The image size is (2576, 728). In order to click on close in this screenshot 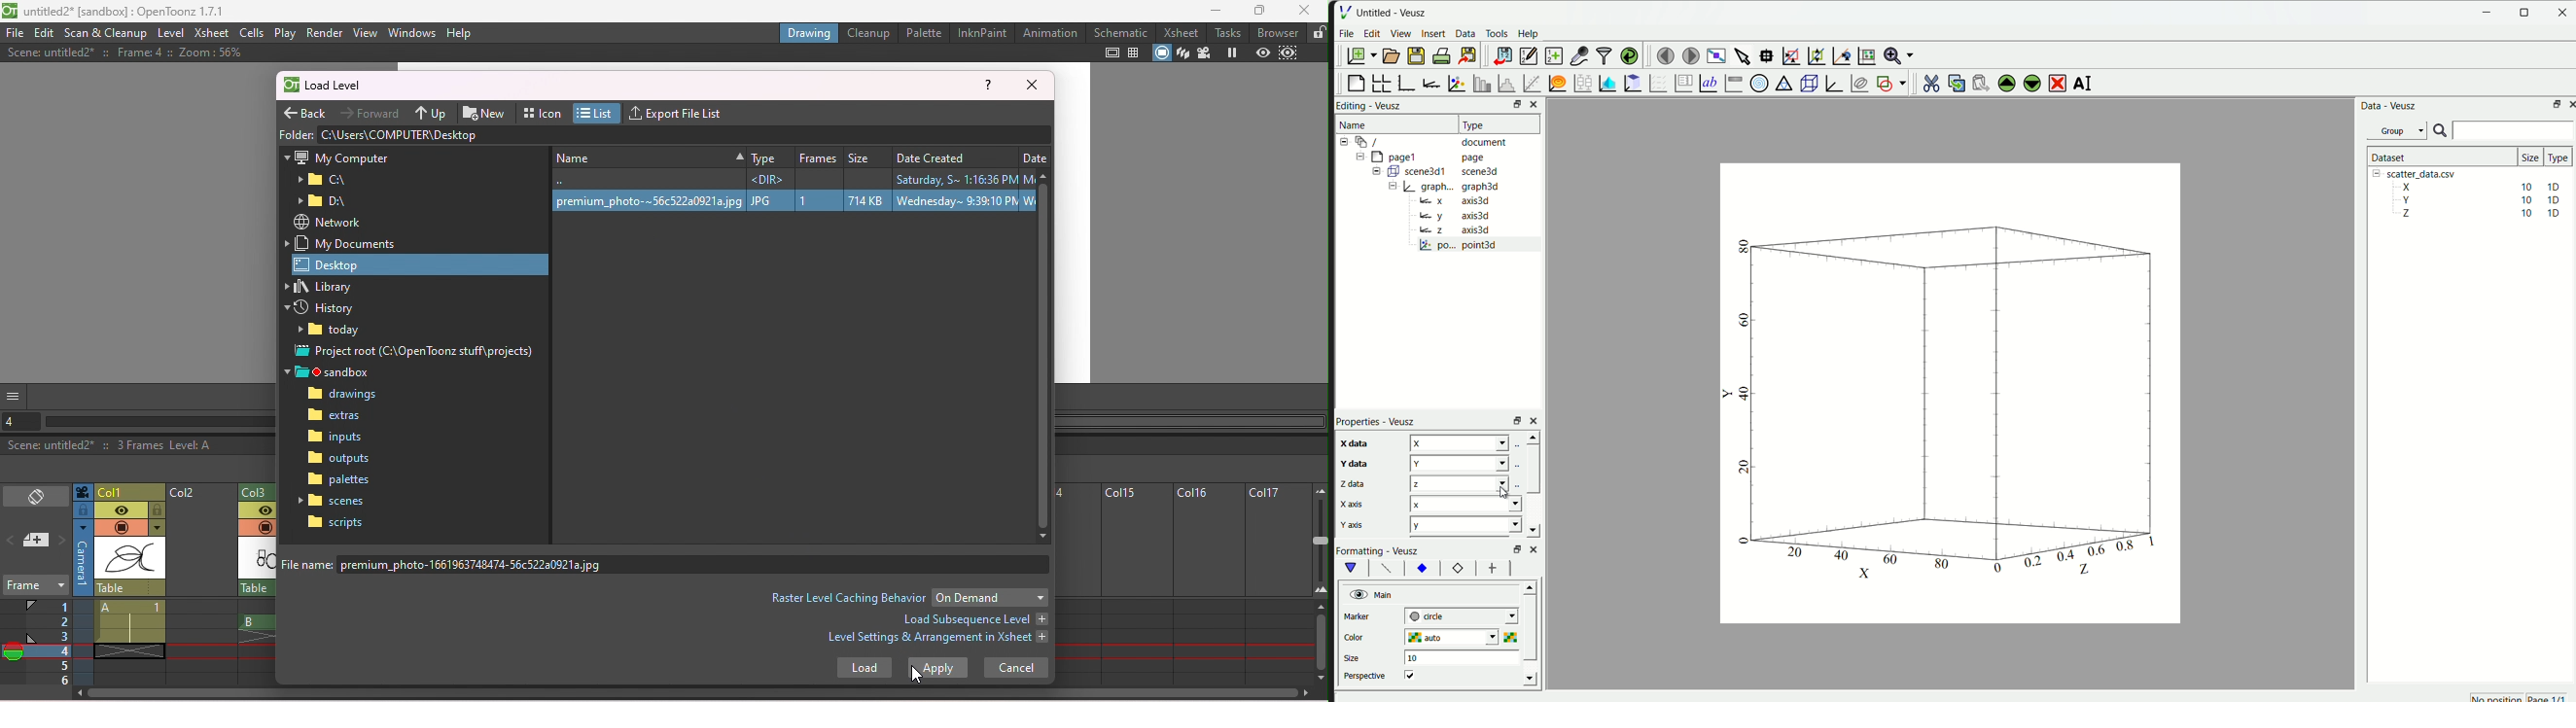, I will do `click(2560, 12)`.